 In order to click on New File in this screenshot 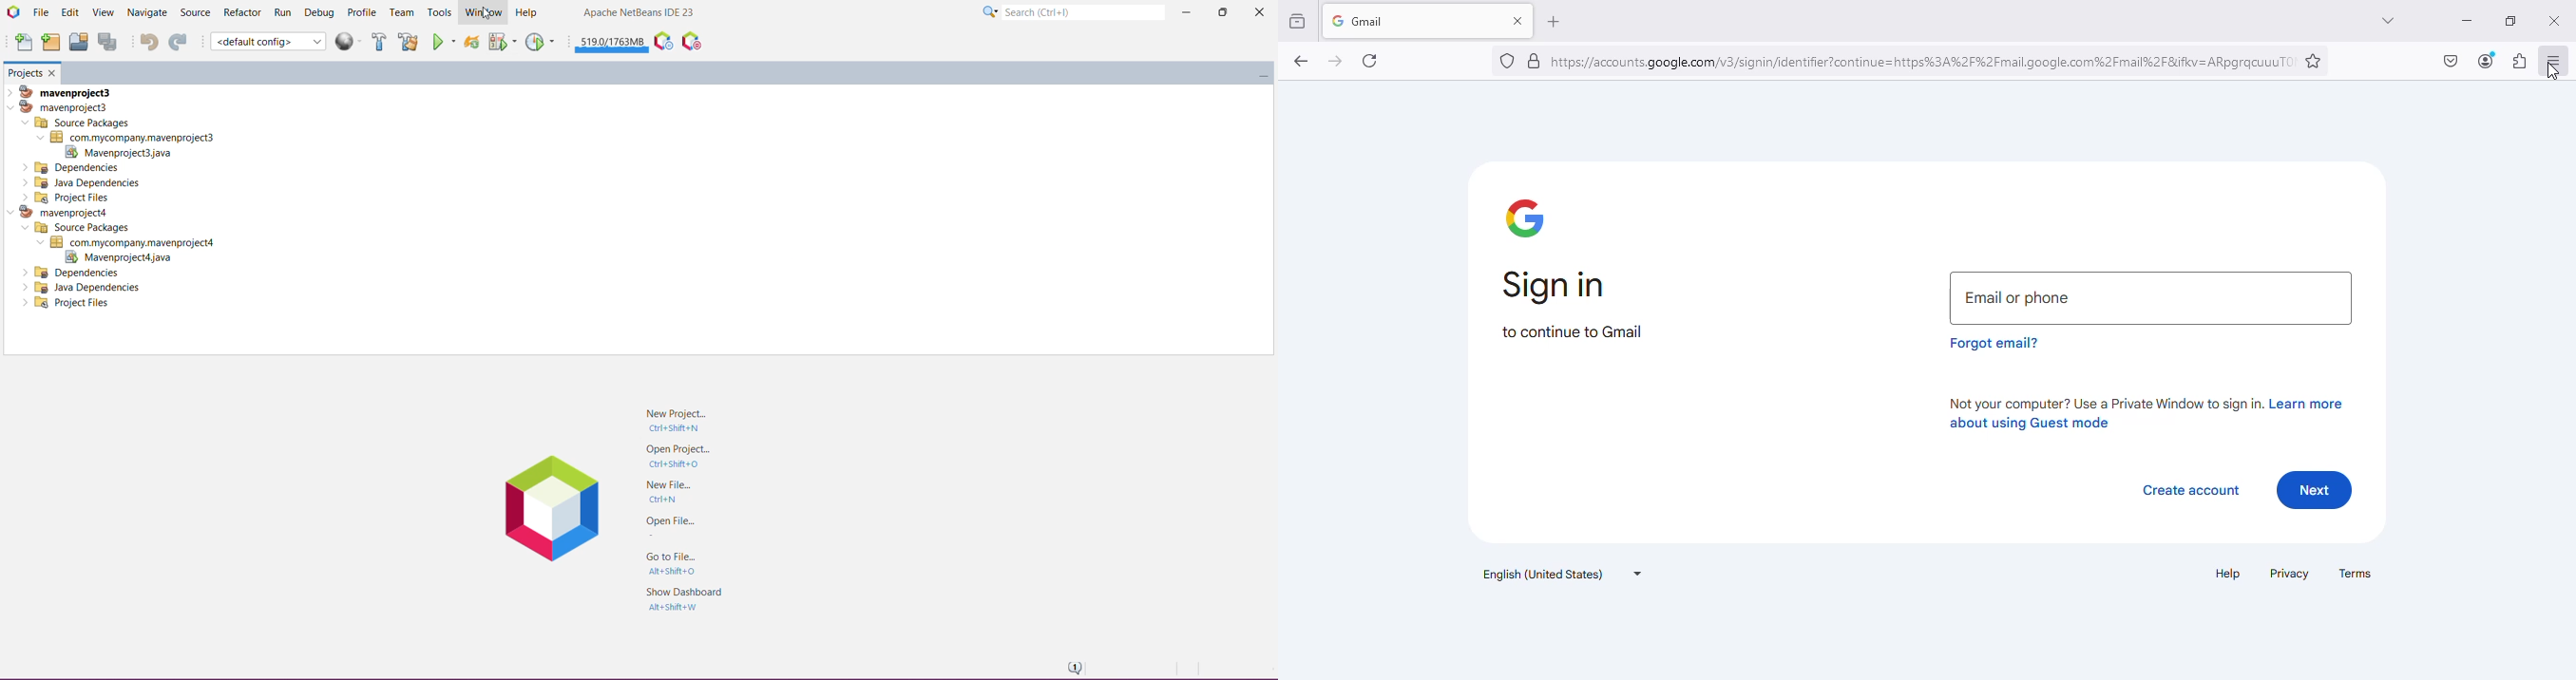, I will do `click(23, 43)`.